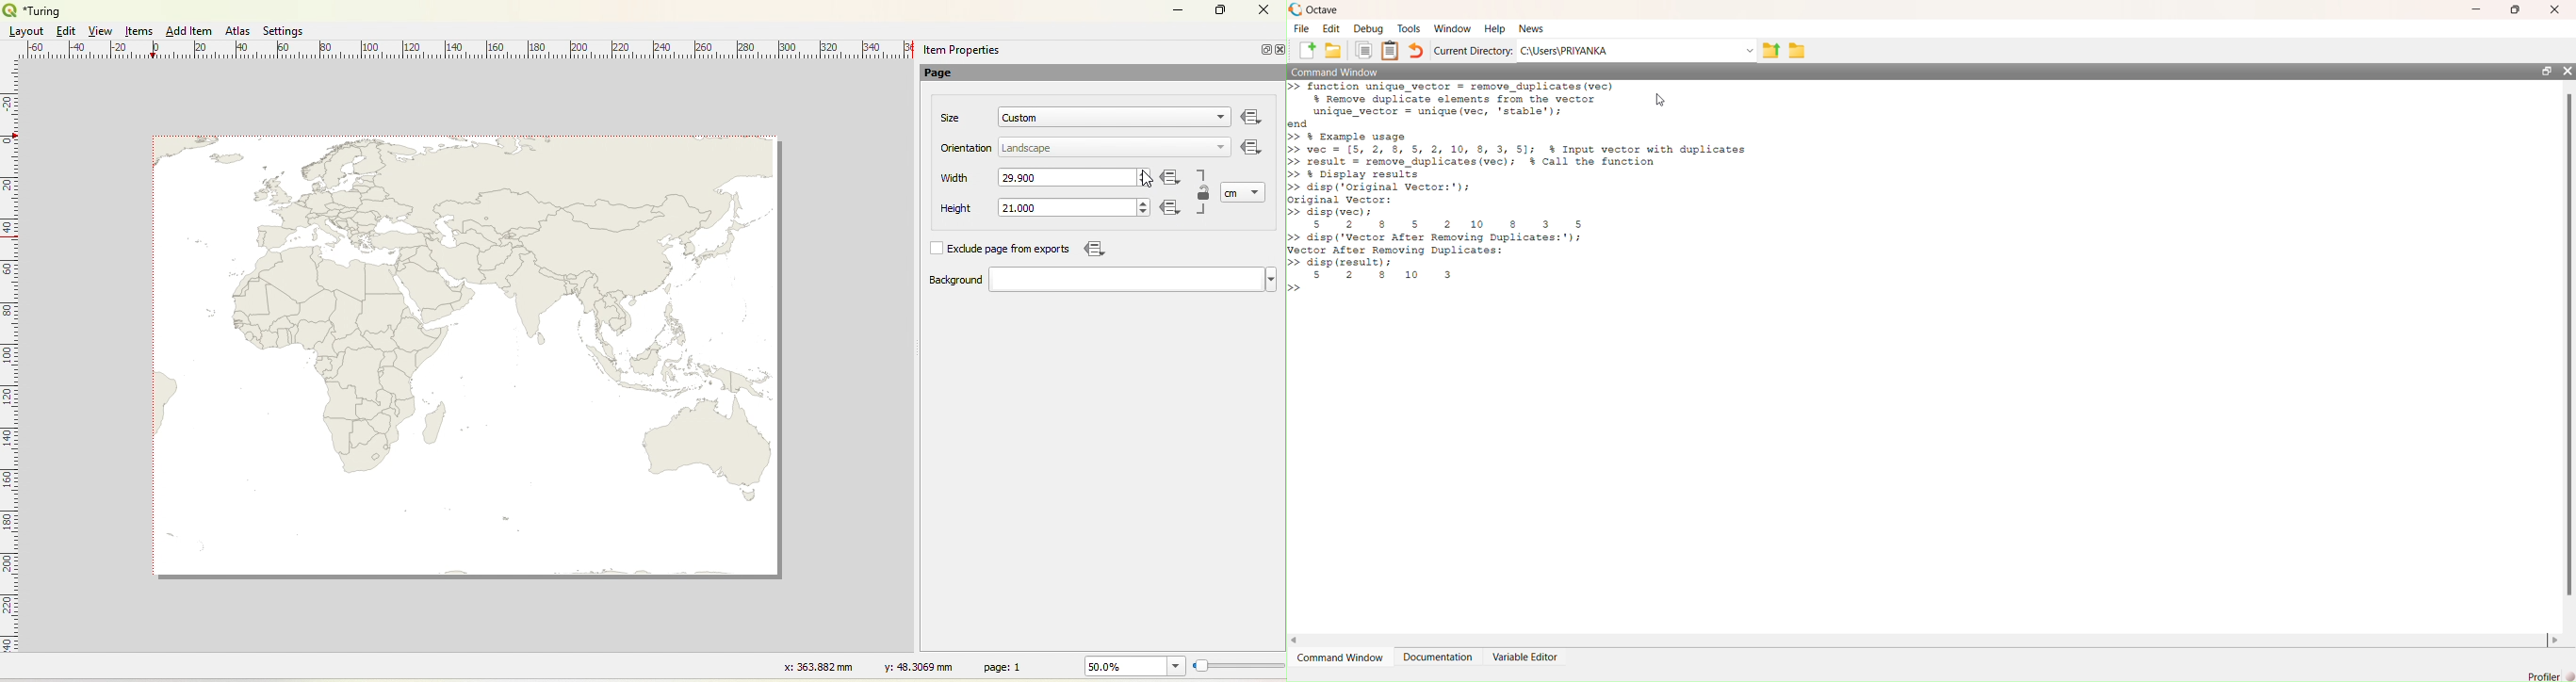 The height and width of the screenshot is (700, 2576). Describe the element at coordinates (937, 281) in the screenshot. I see `Background` at that location.